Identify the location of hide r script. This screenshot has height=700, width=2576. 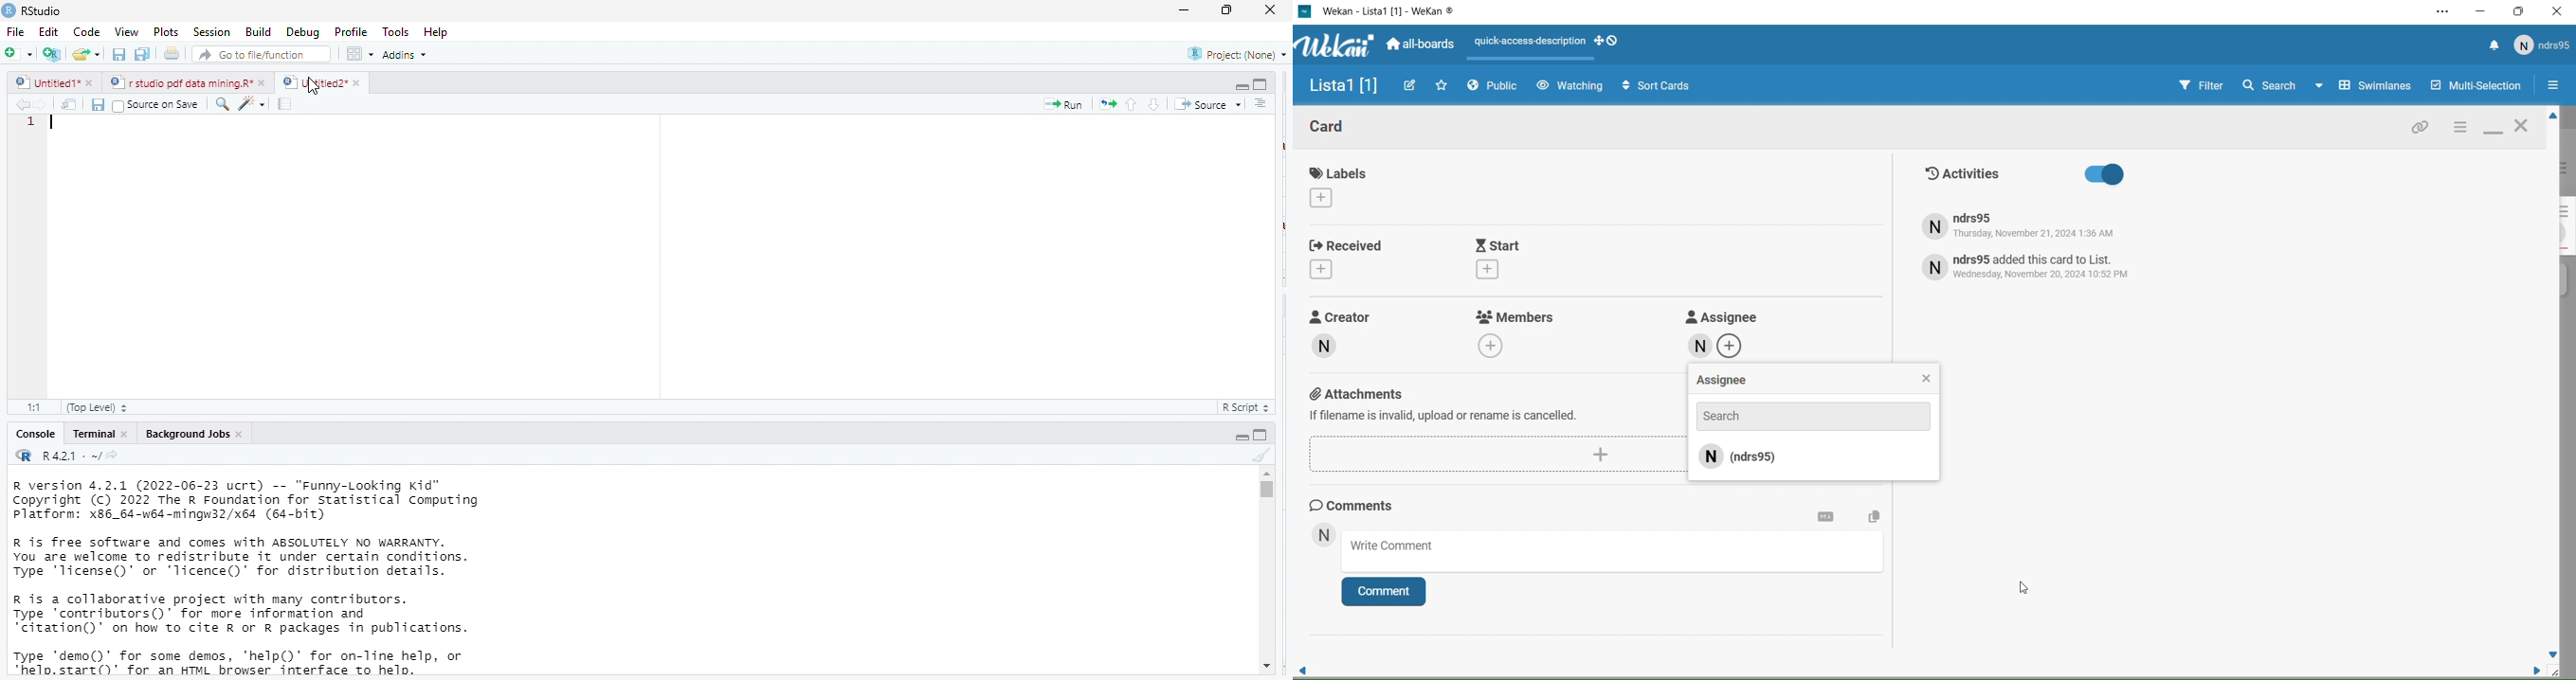
(1243, 436).